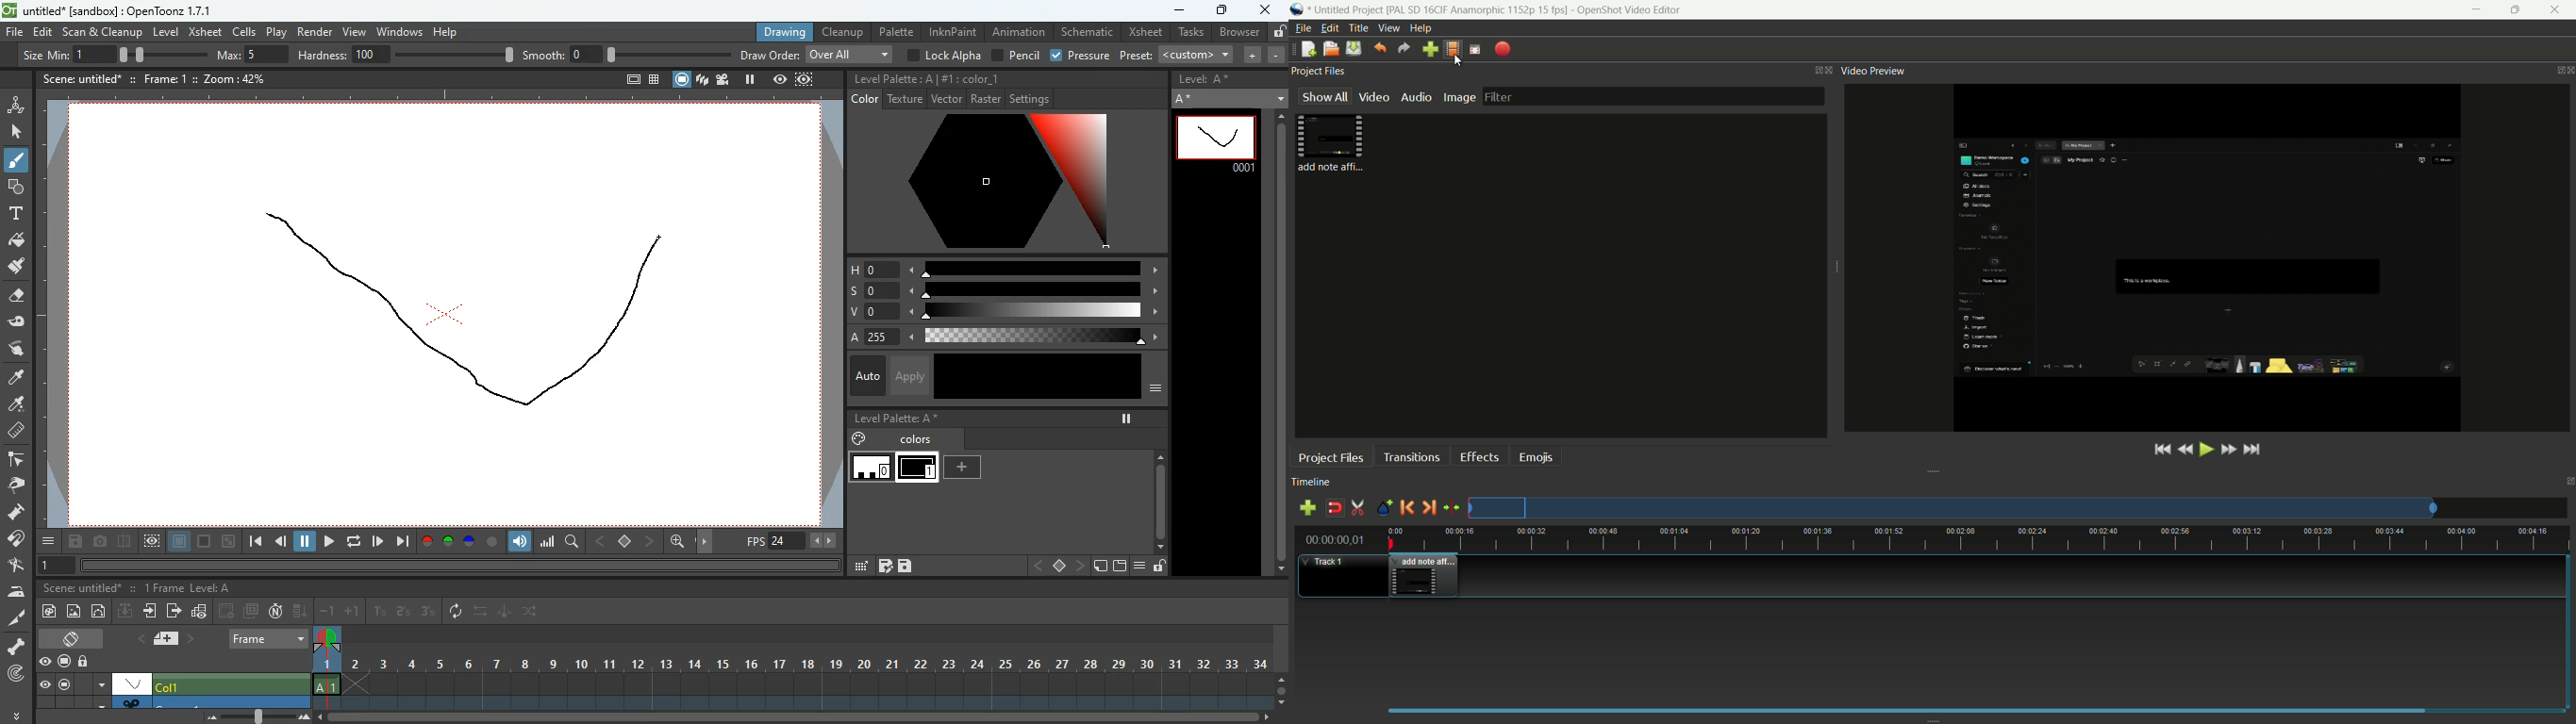 The width and height of the screenshot is (2576, 728). What do you see at coordinates (1386, 28) in the screenshot?
I see `view menu` at bounding box center [1386, 28].